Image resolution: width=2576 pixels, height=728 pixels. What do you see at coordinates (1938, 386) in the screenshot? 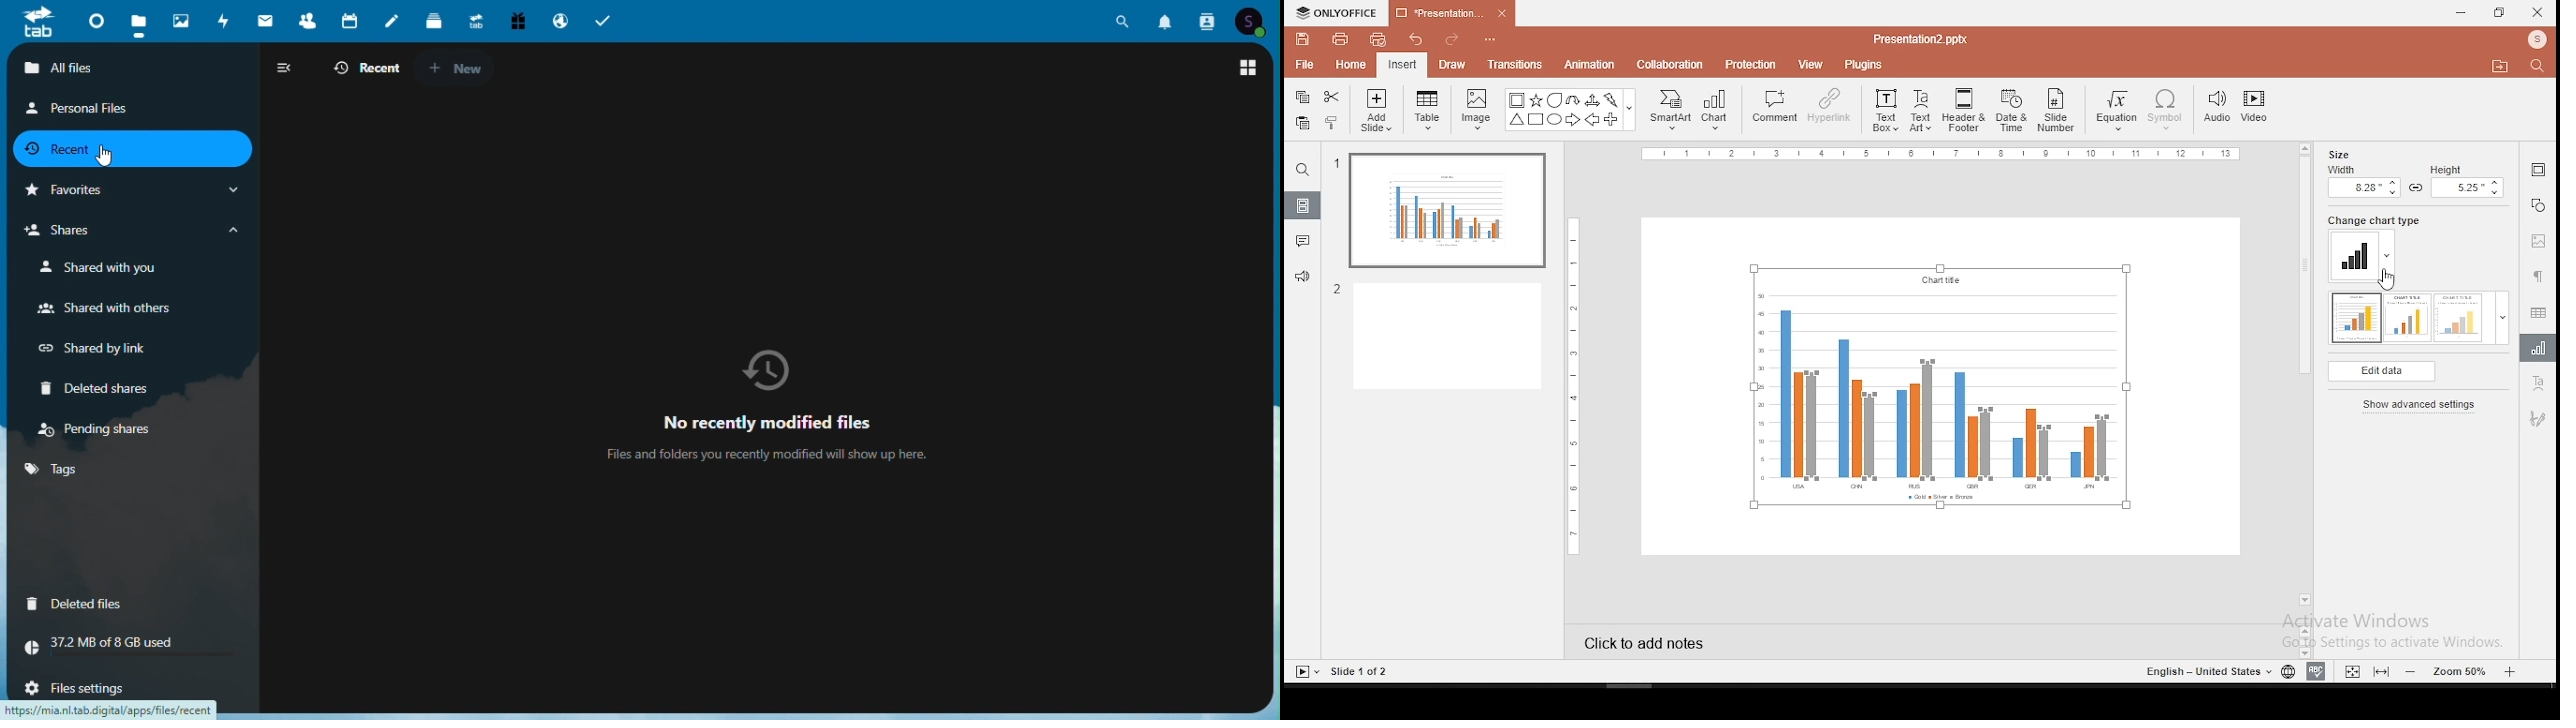
I see `bar chart` at bounding box center [1938, 386].